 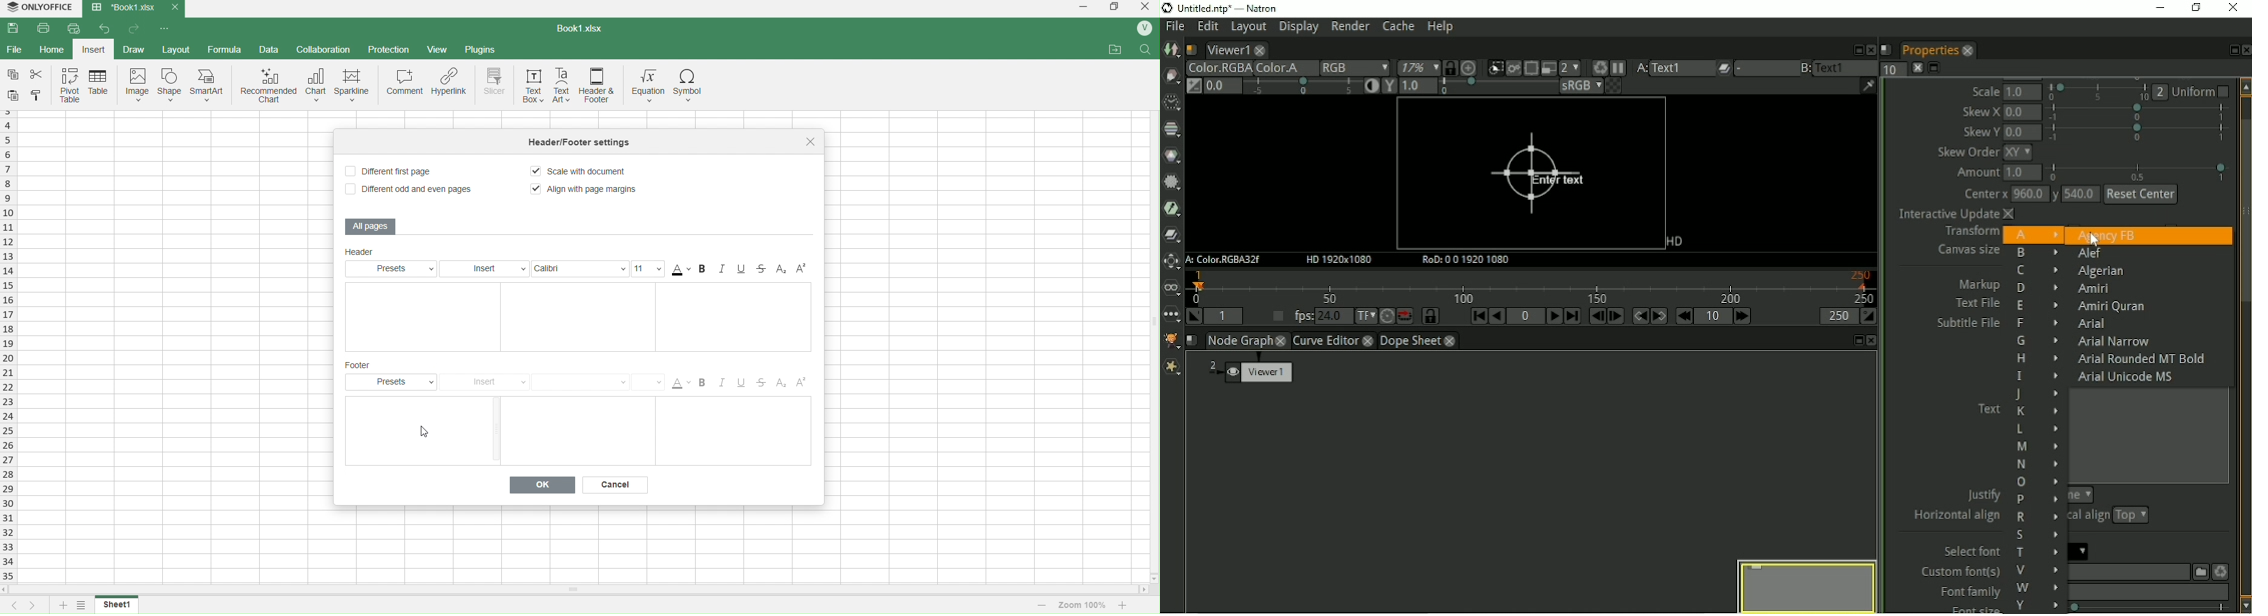 What do you see at coordinates (2093, 241) in the screenshot?
I see `Cursor` at bounding box center [2093, 241].